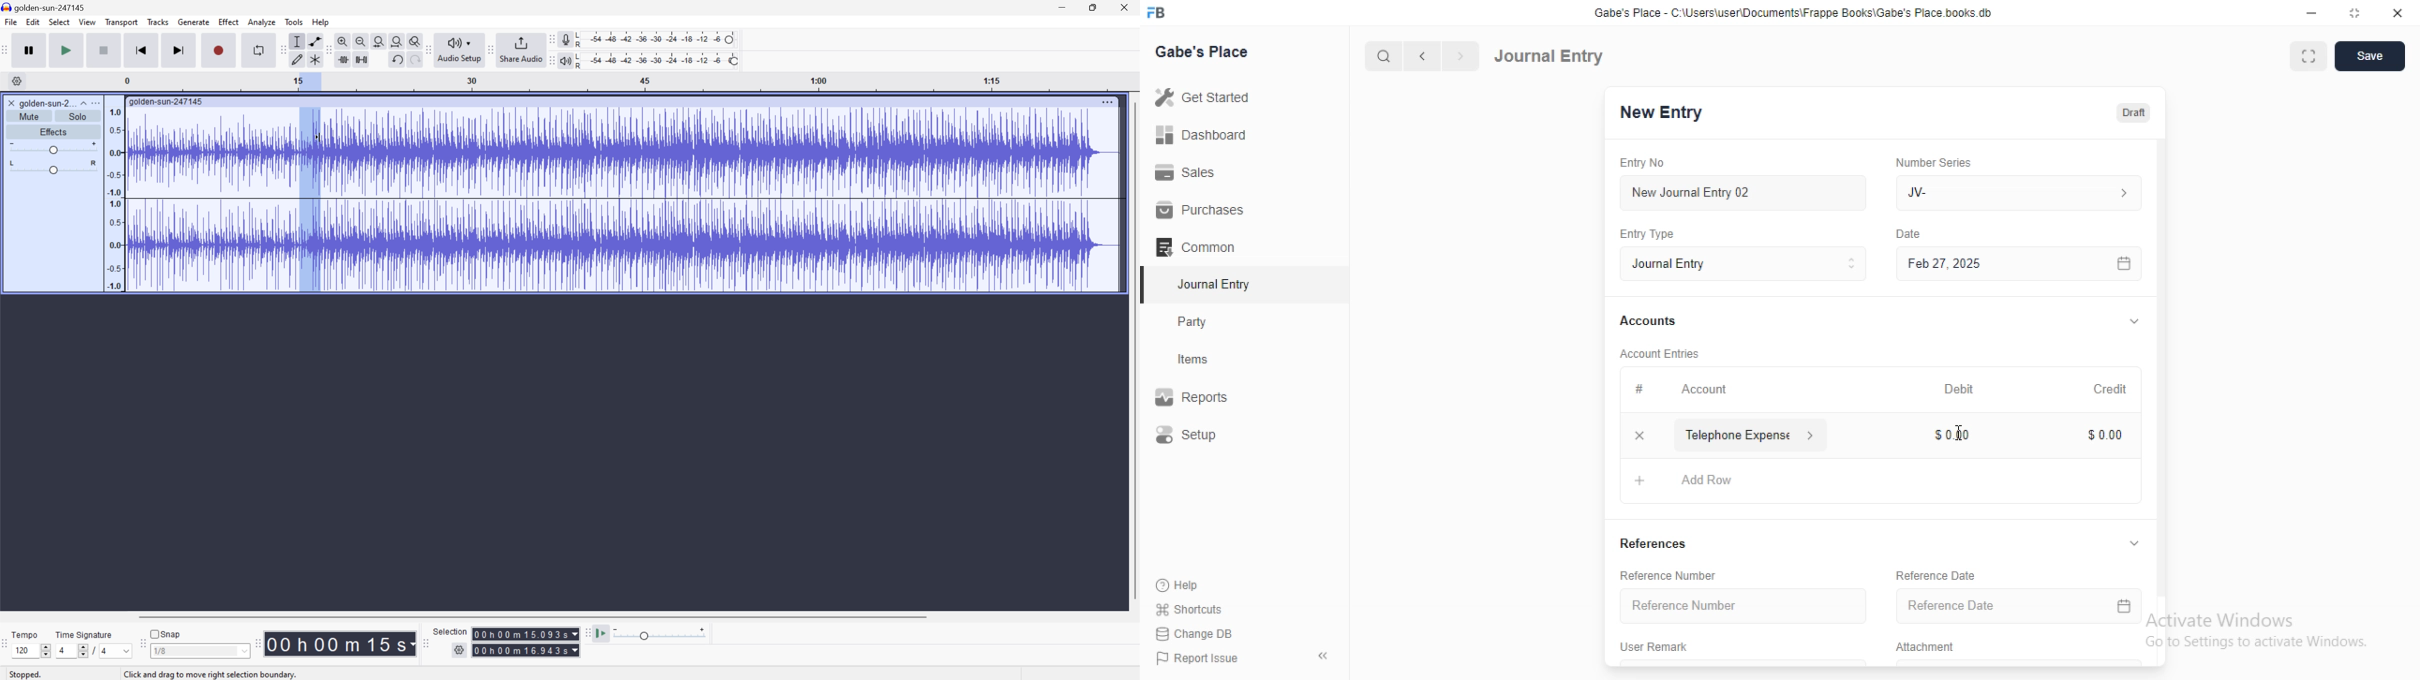 The height and width of the screenshot is (700, 2436). Describe the element at coordinates (1196, 208) in the screenshot. I see `Purchases` at that location.